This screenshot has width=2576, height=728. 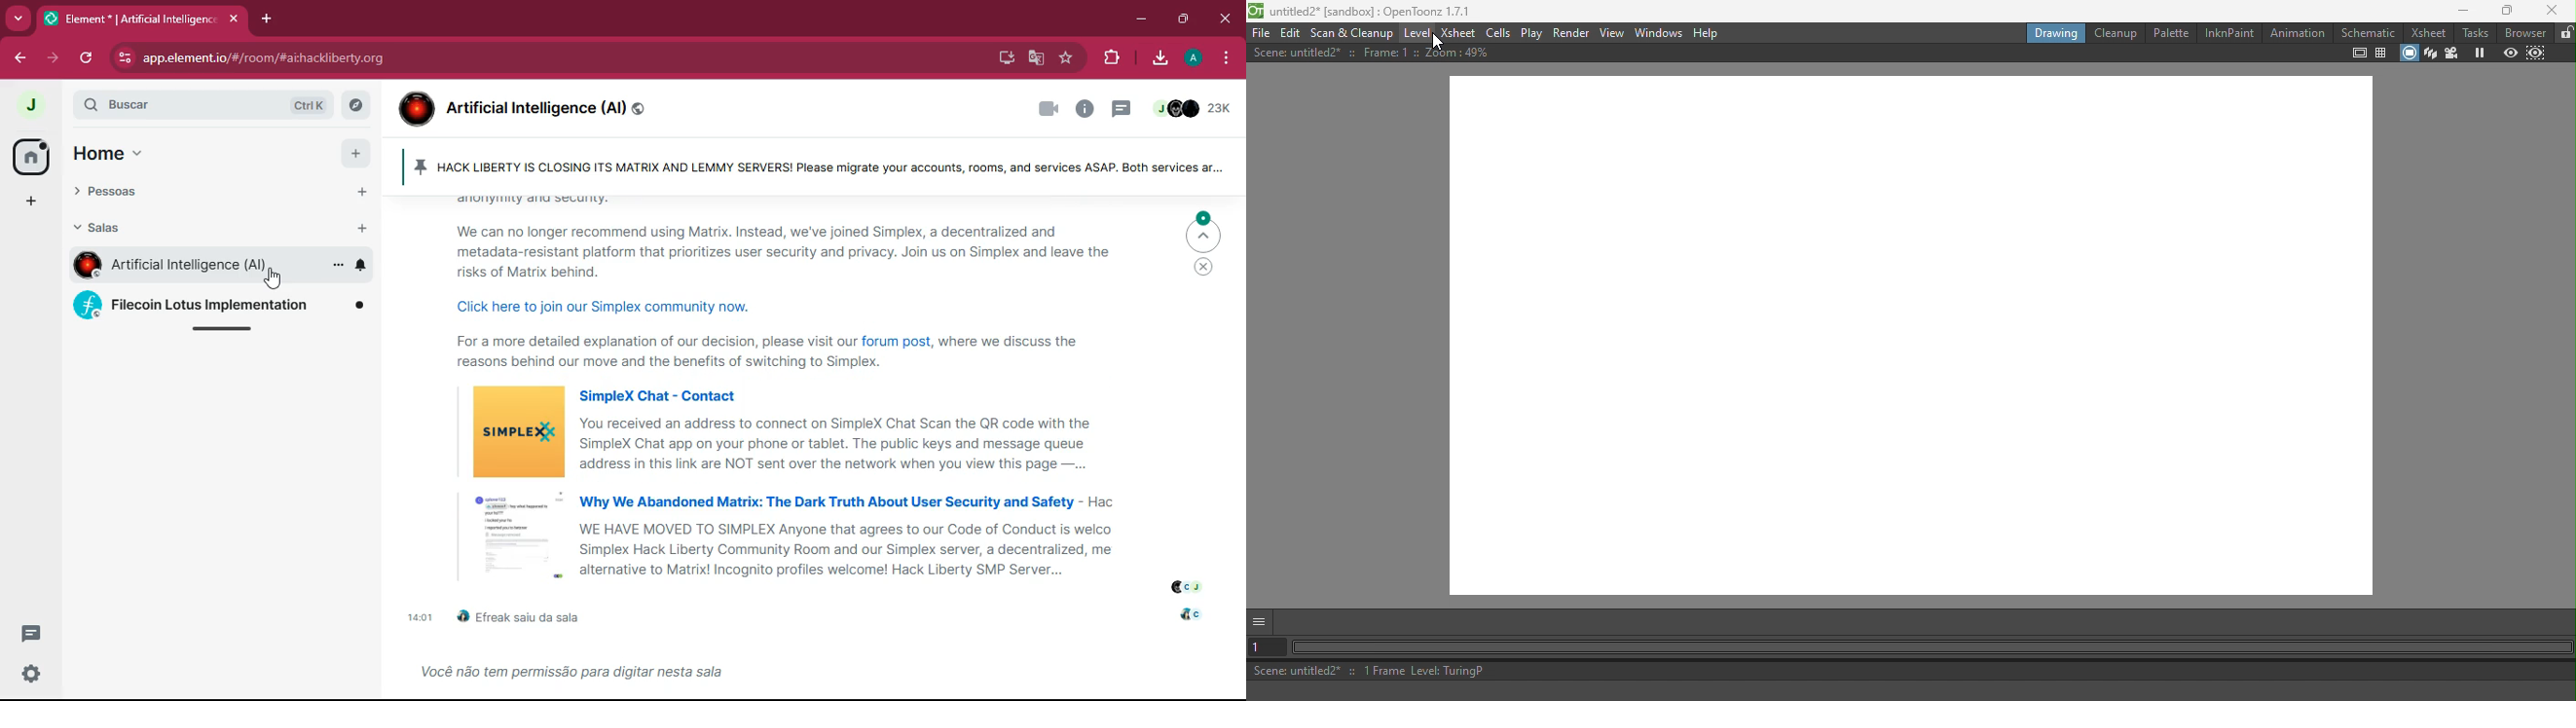 What do you see at coordinates (536, 615) in the screenshot?
I see `efreak saiu da sala` at bounding box center [536, 615].